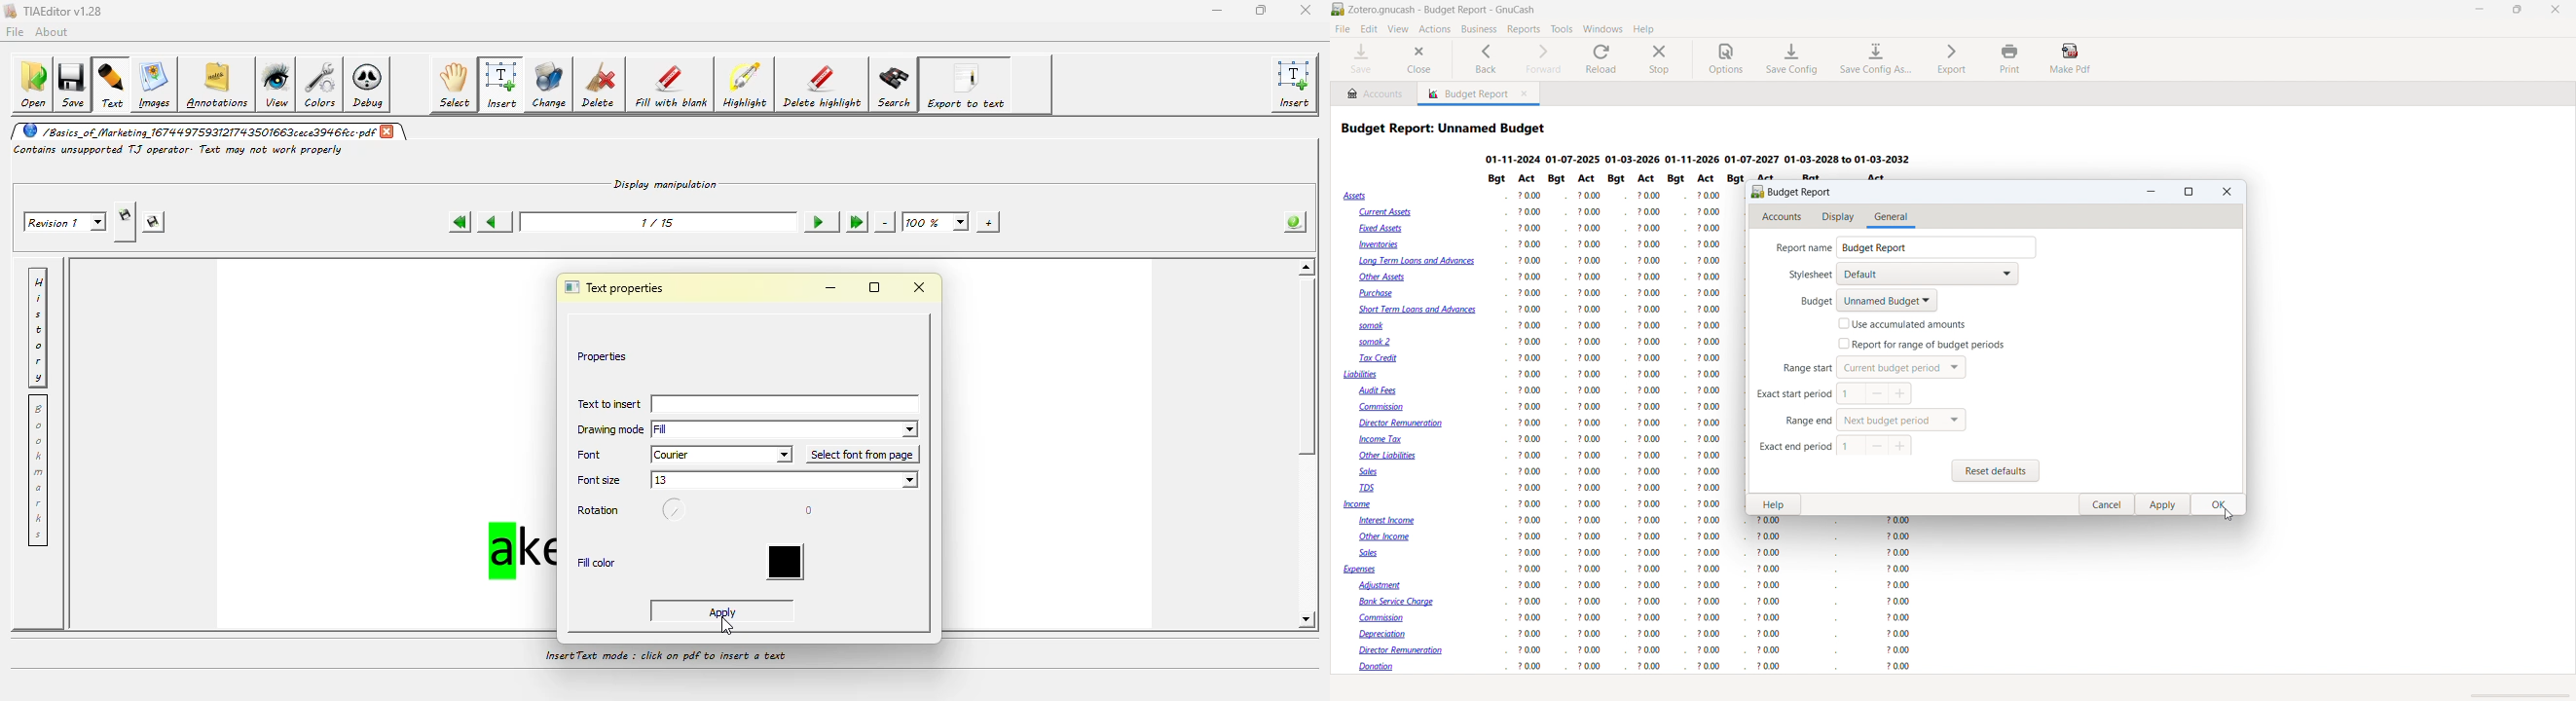 The image size is (2576, 728). Describe the element at coordinates (1464, 93) in the screenshot. I see `budget report tab` at that location.